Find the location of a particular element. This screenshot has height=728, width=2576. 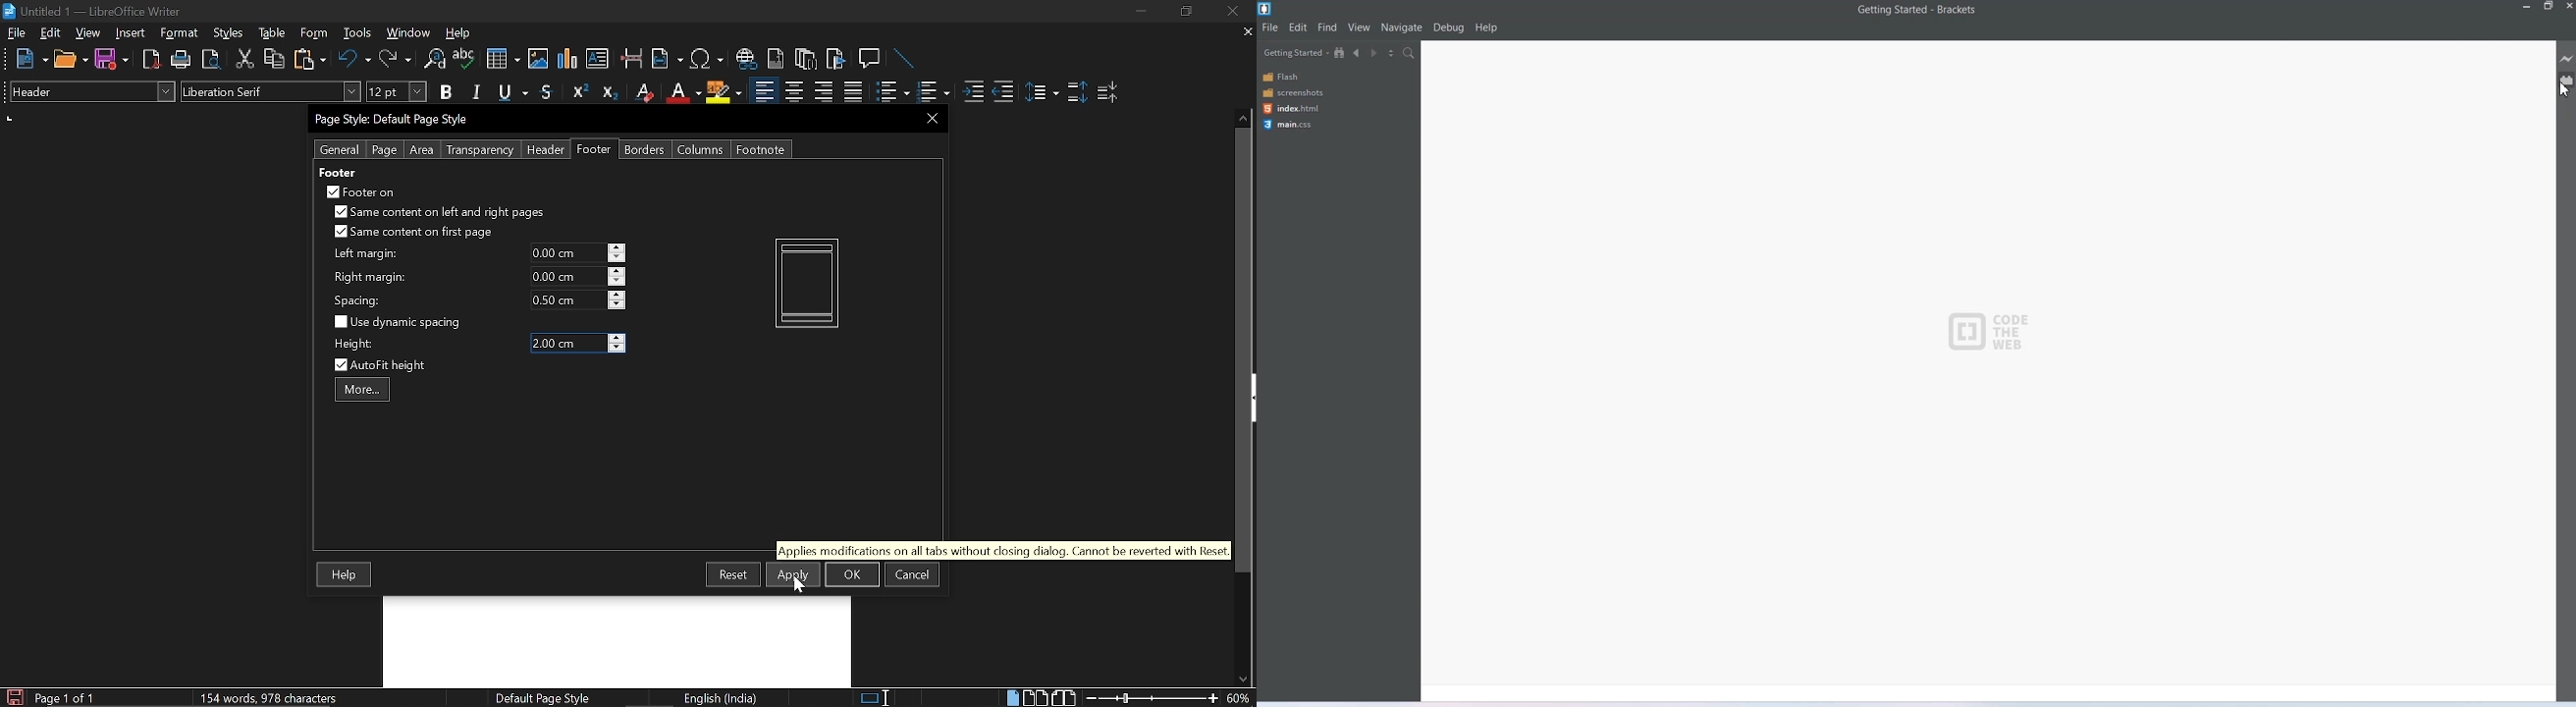

 language is located at coordinates (723, 698).